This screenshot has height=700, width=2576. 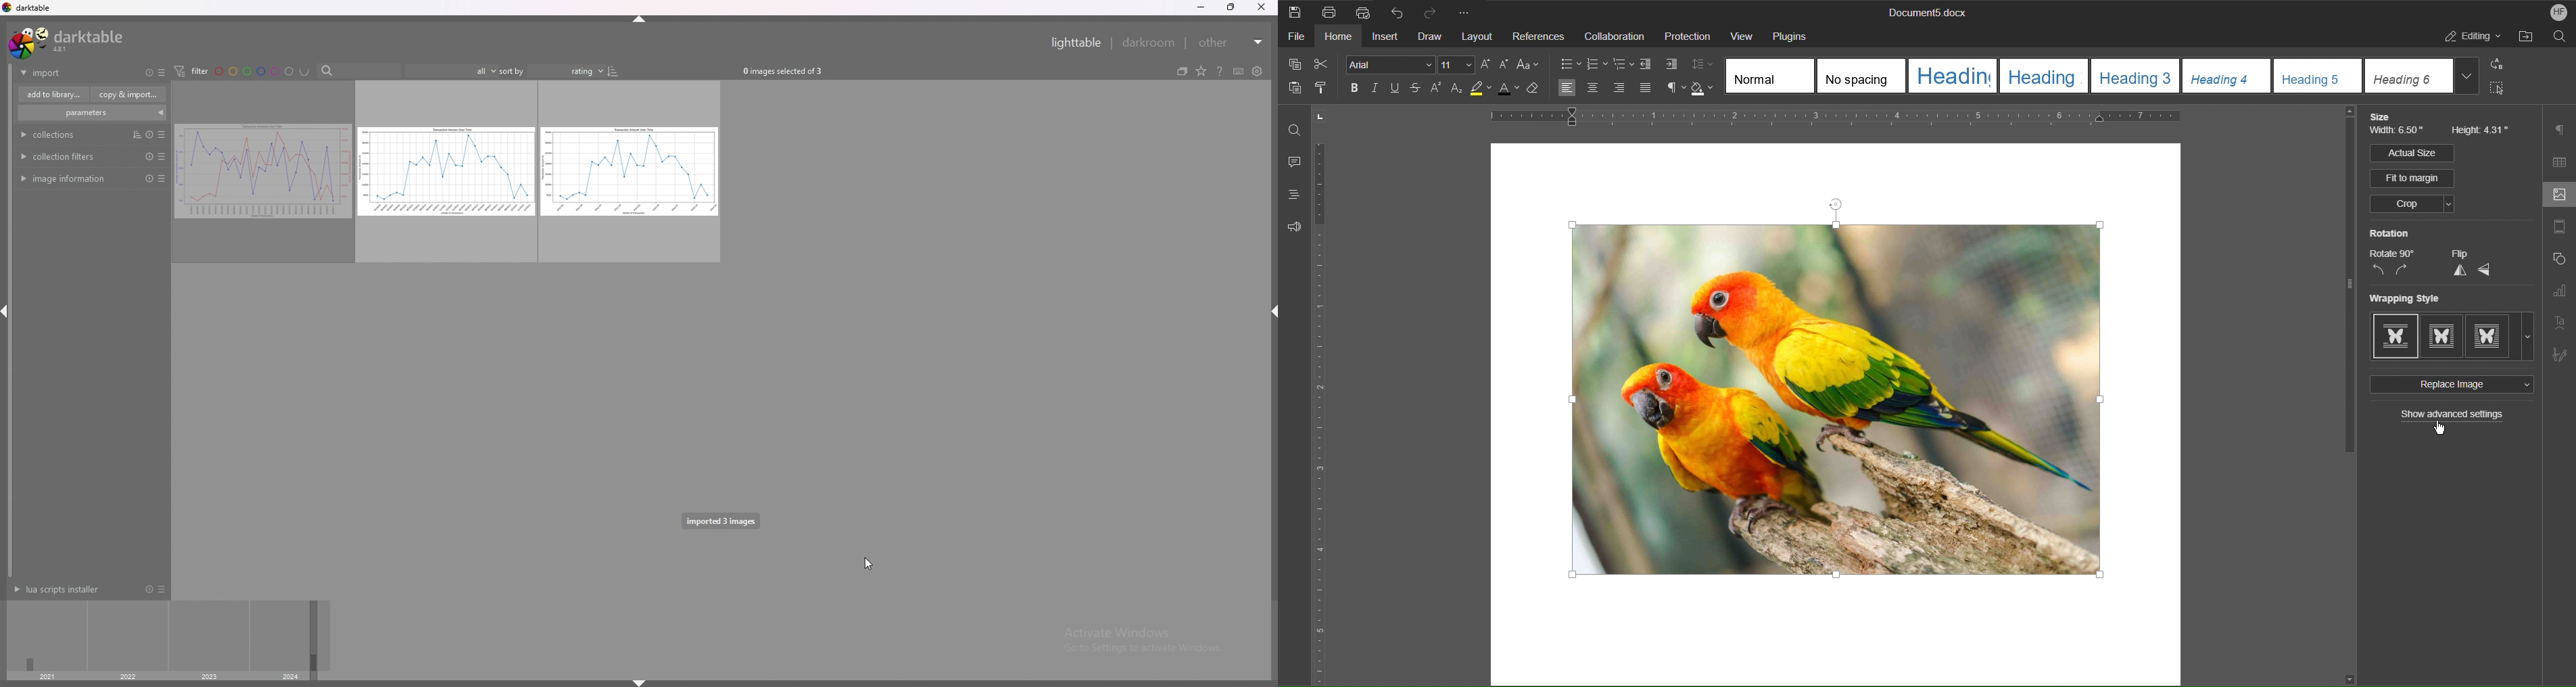 I want to click on View, so click(x=1742, y=35).